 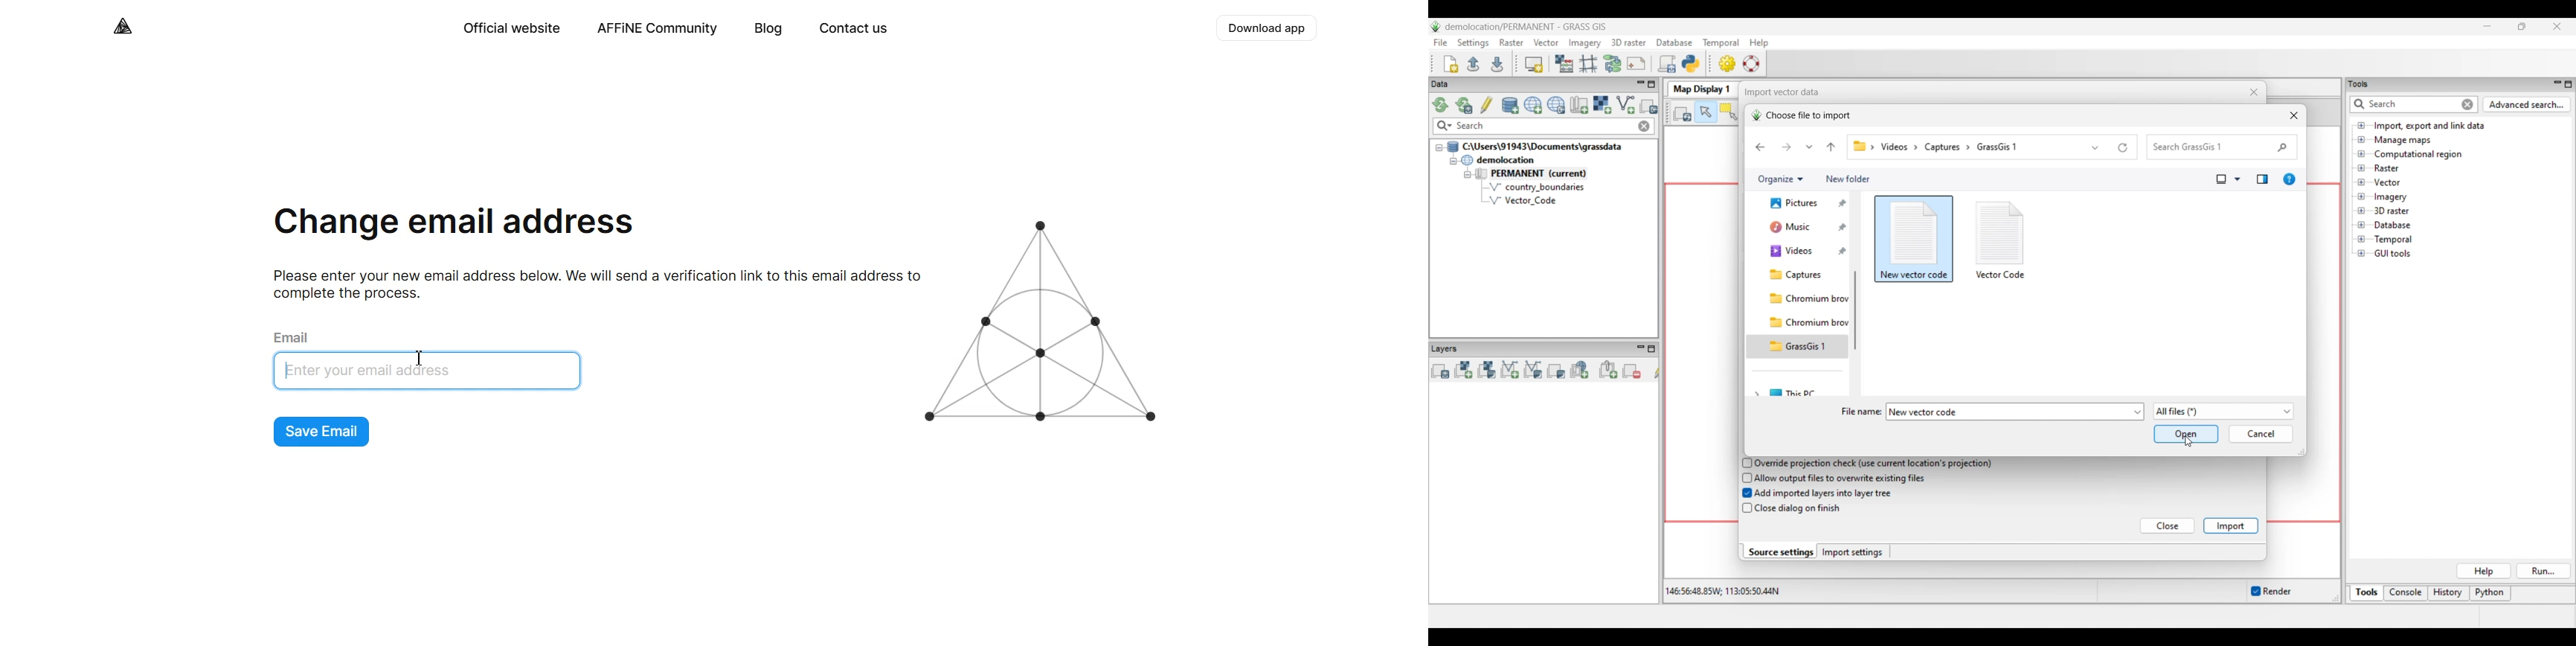 I want to click on please enter your email, so click(x=590, y=284).